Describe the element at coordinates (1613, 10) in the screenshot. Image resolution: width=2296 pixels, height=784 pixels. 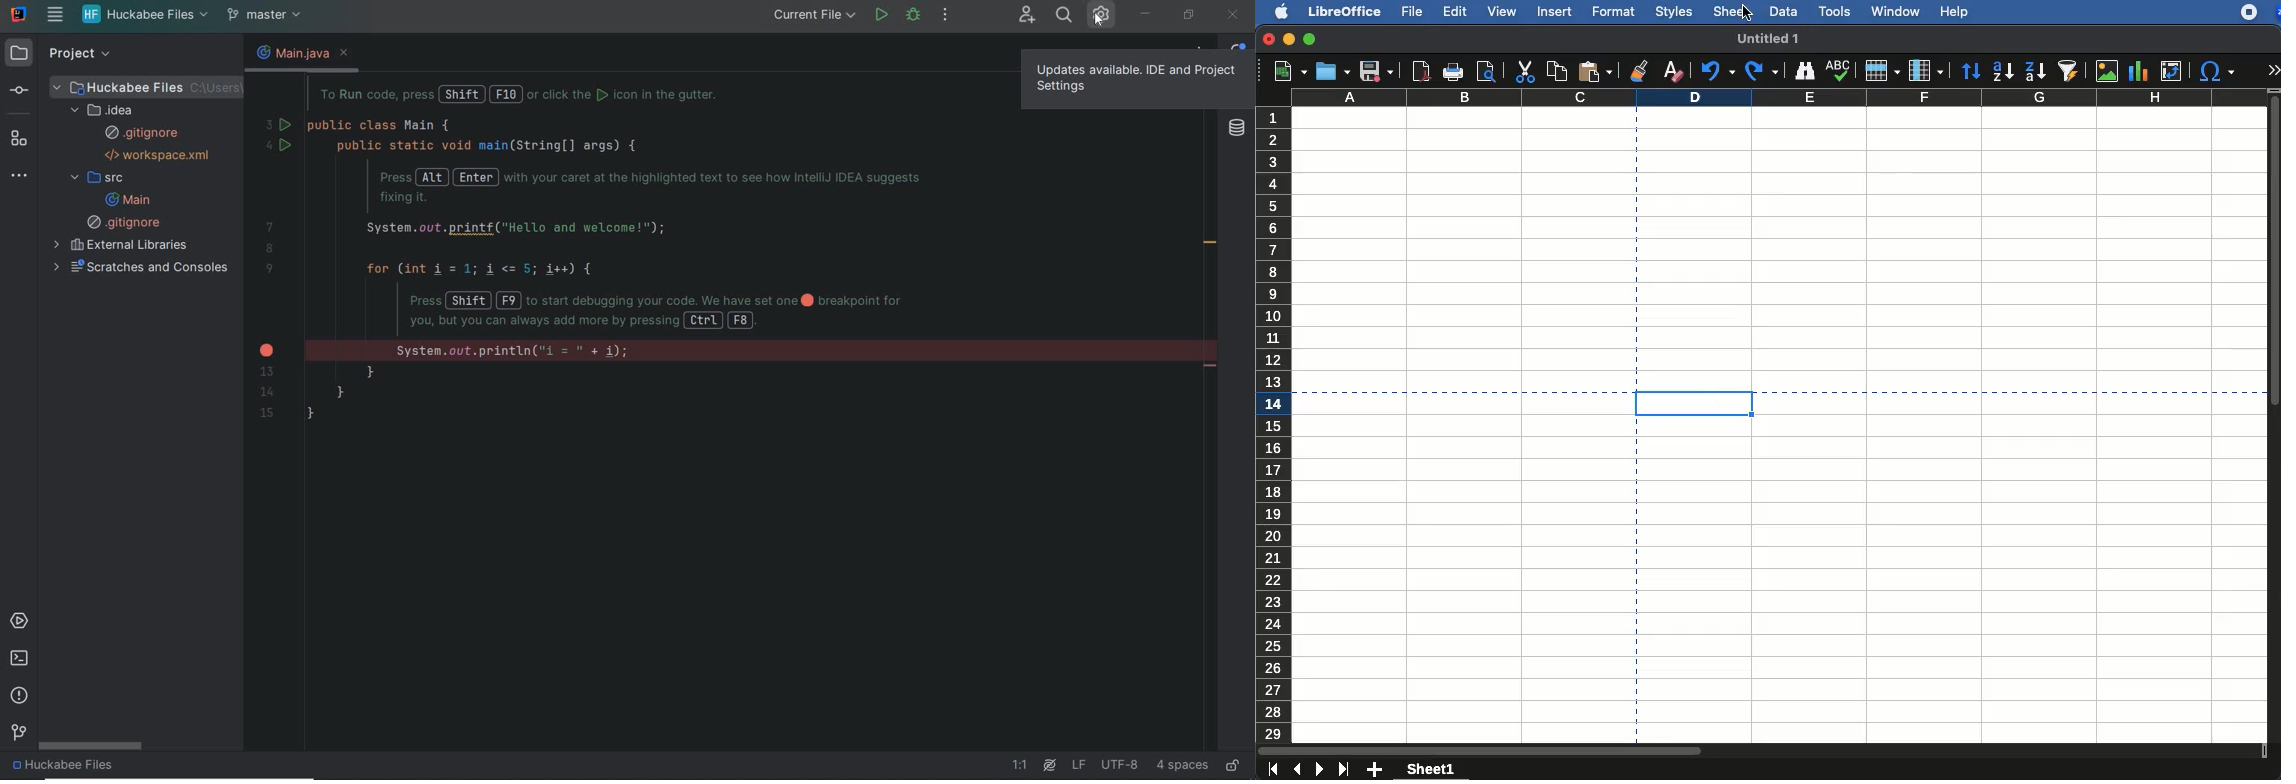
I see `format` at that location.